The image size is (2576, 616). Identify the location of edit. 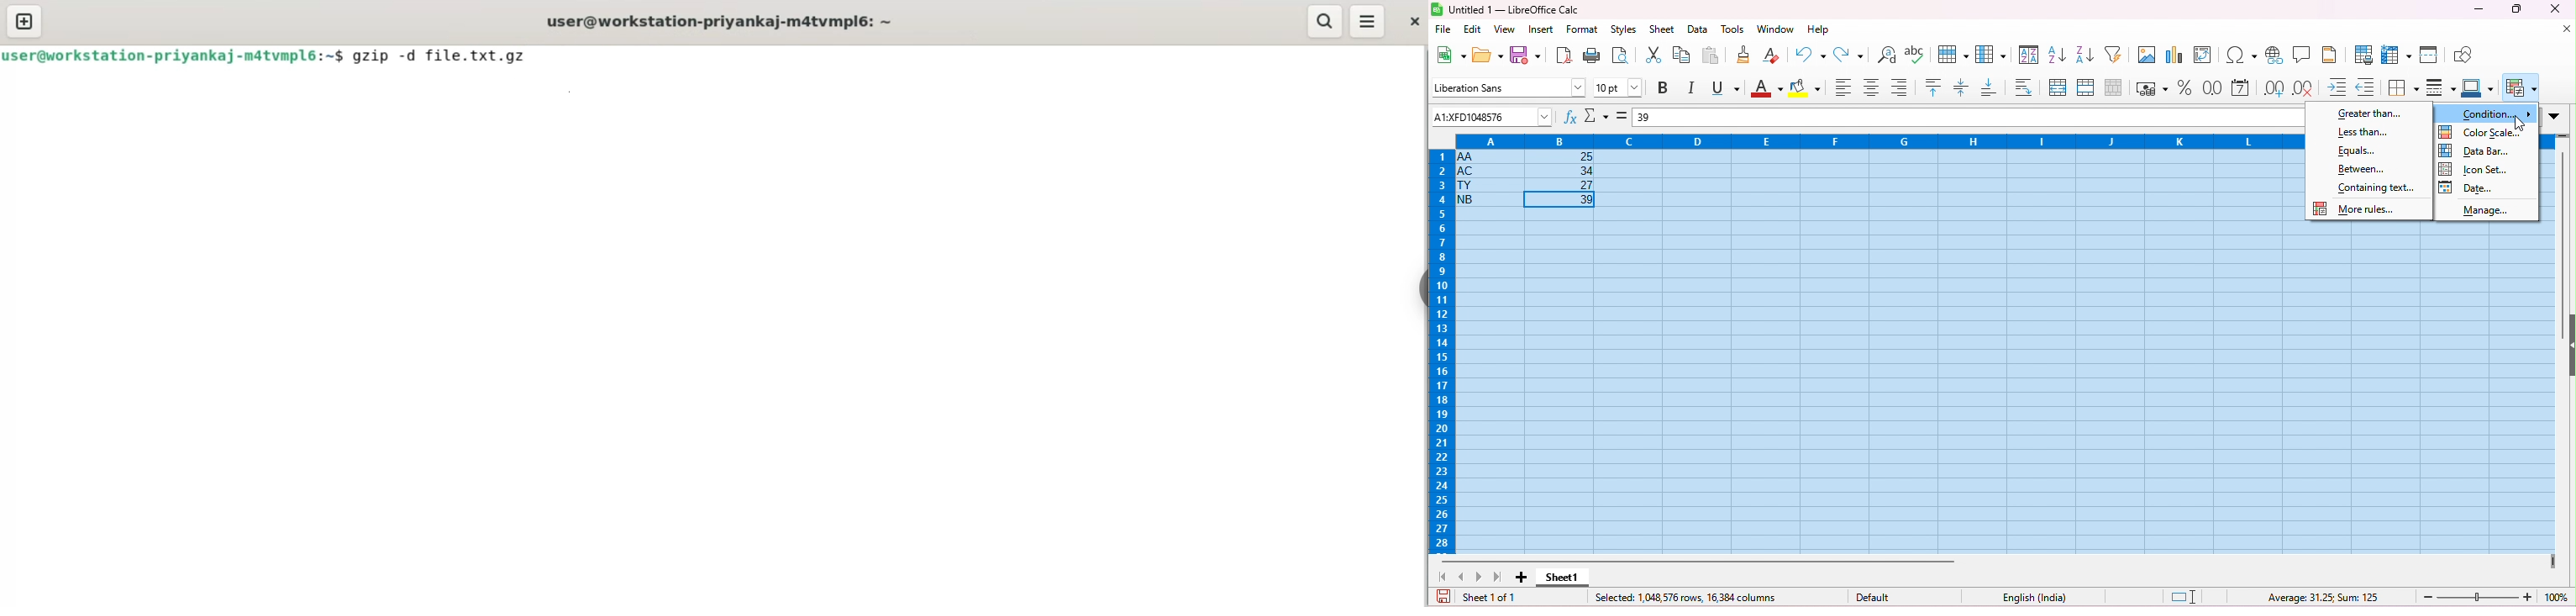
(1474, 30).